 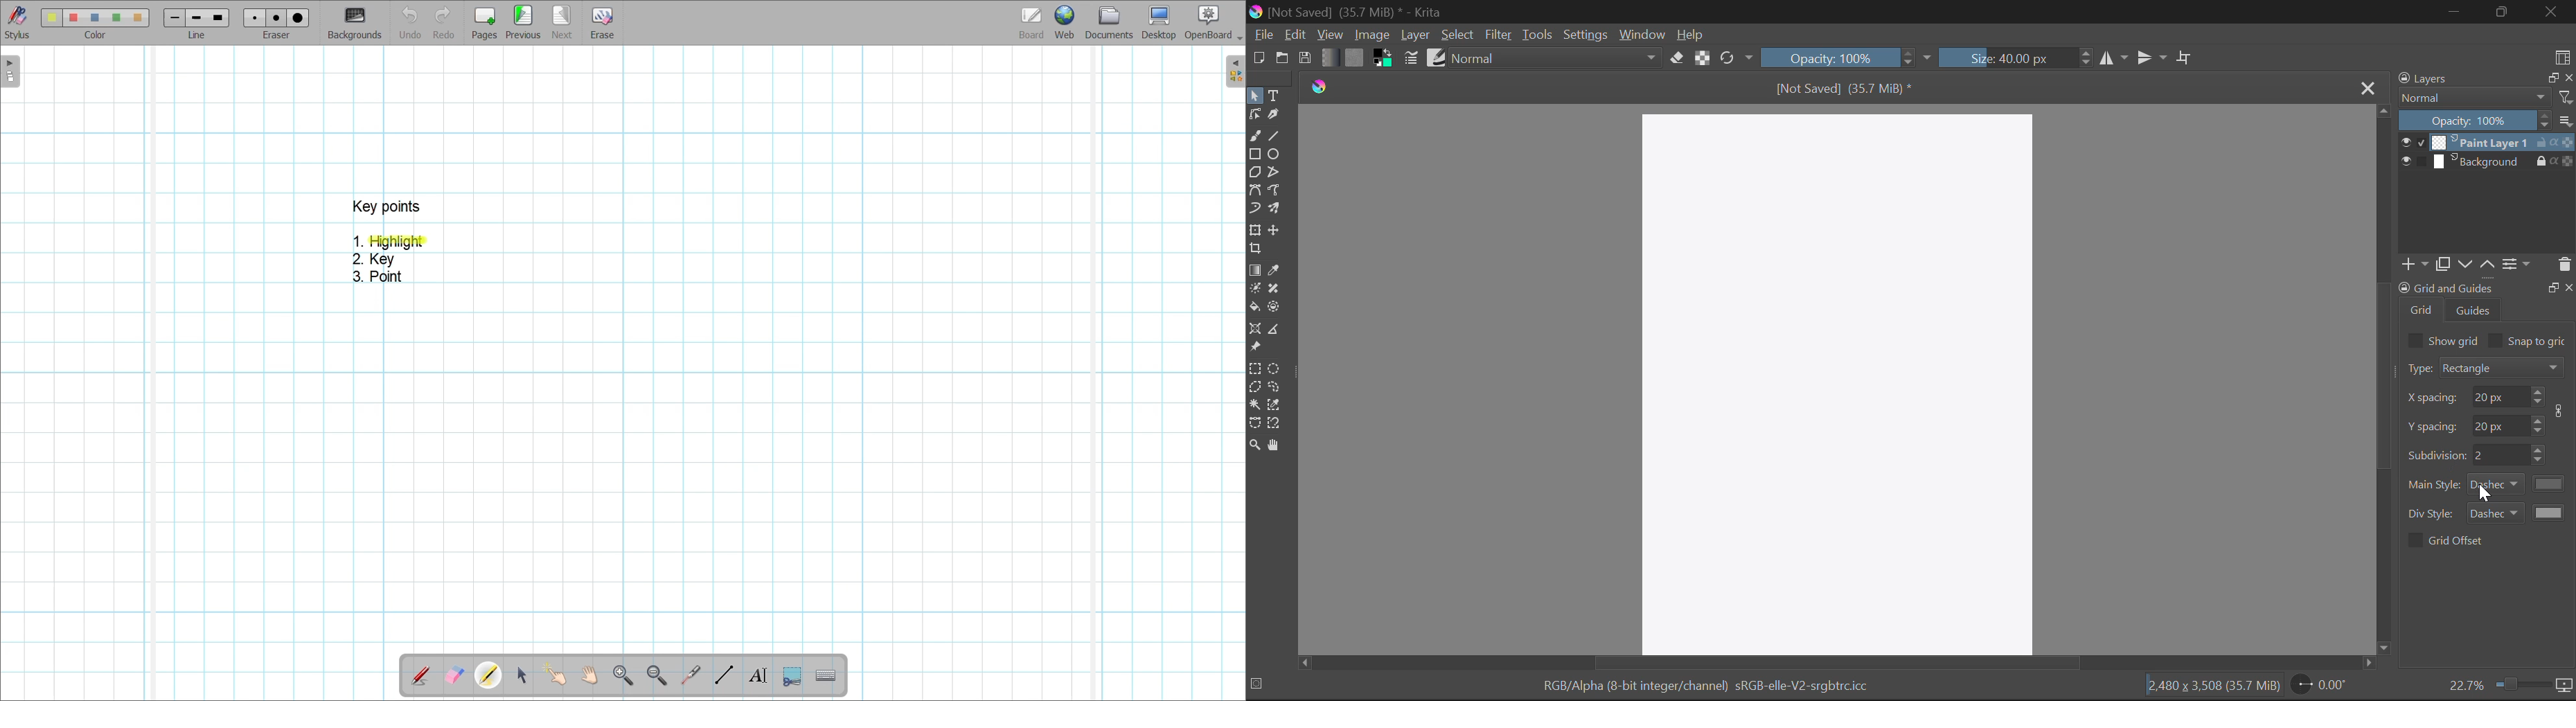 I want to click on Choose Workspace, so click(x=2562, y=56).